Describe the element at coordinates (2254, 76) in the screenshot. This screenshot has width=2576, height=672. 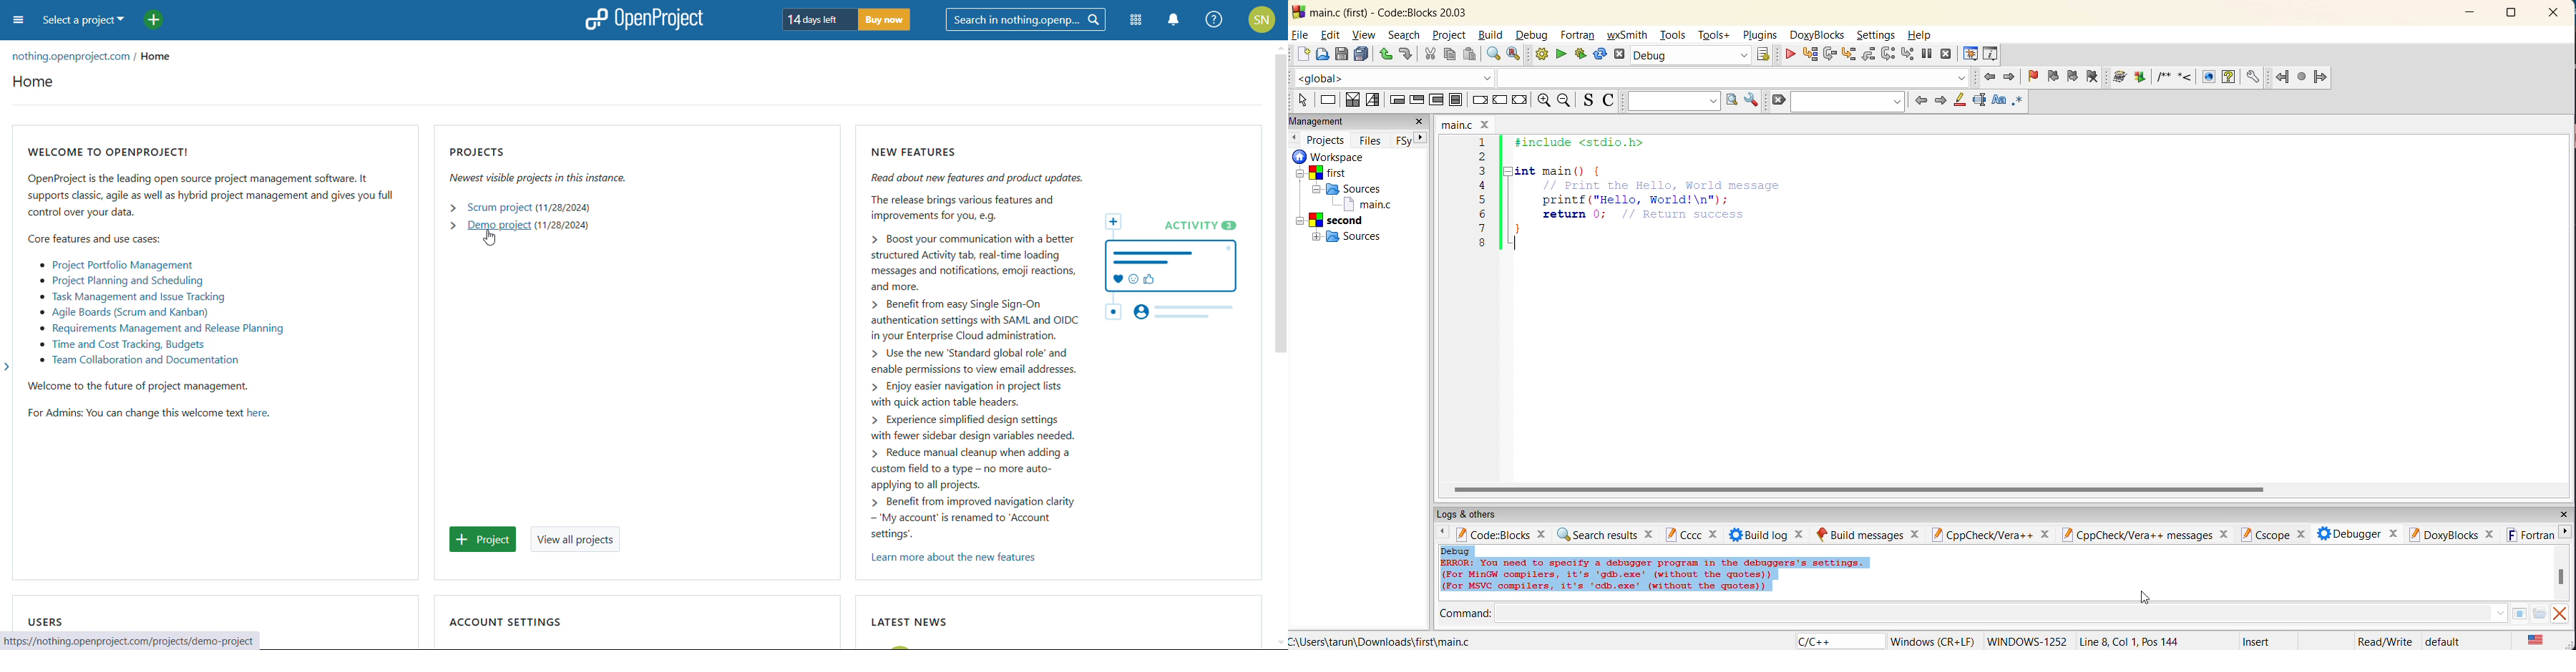
I see `Doxyblock preferences` at that location.